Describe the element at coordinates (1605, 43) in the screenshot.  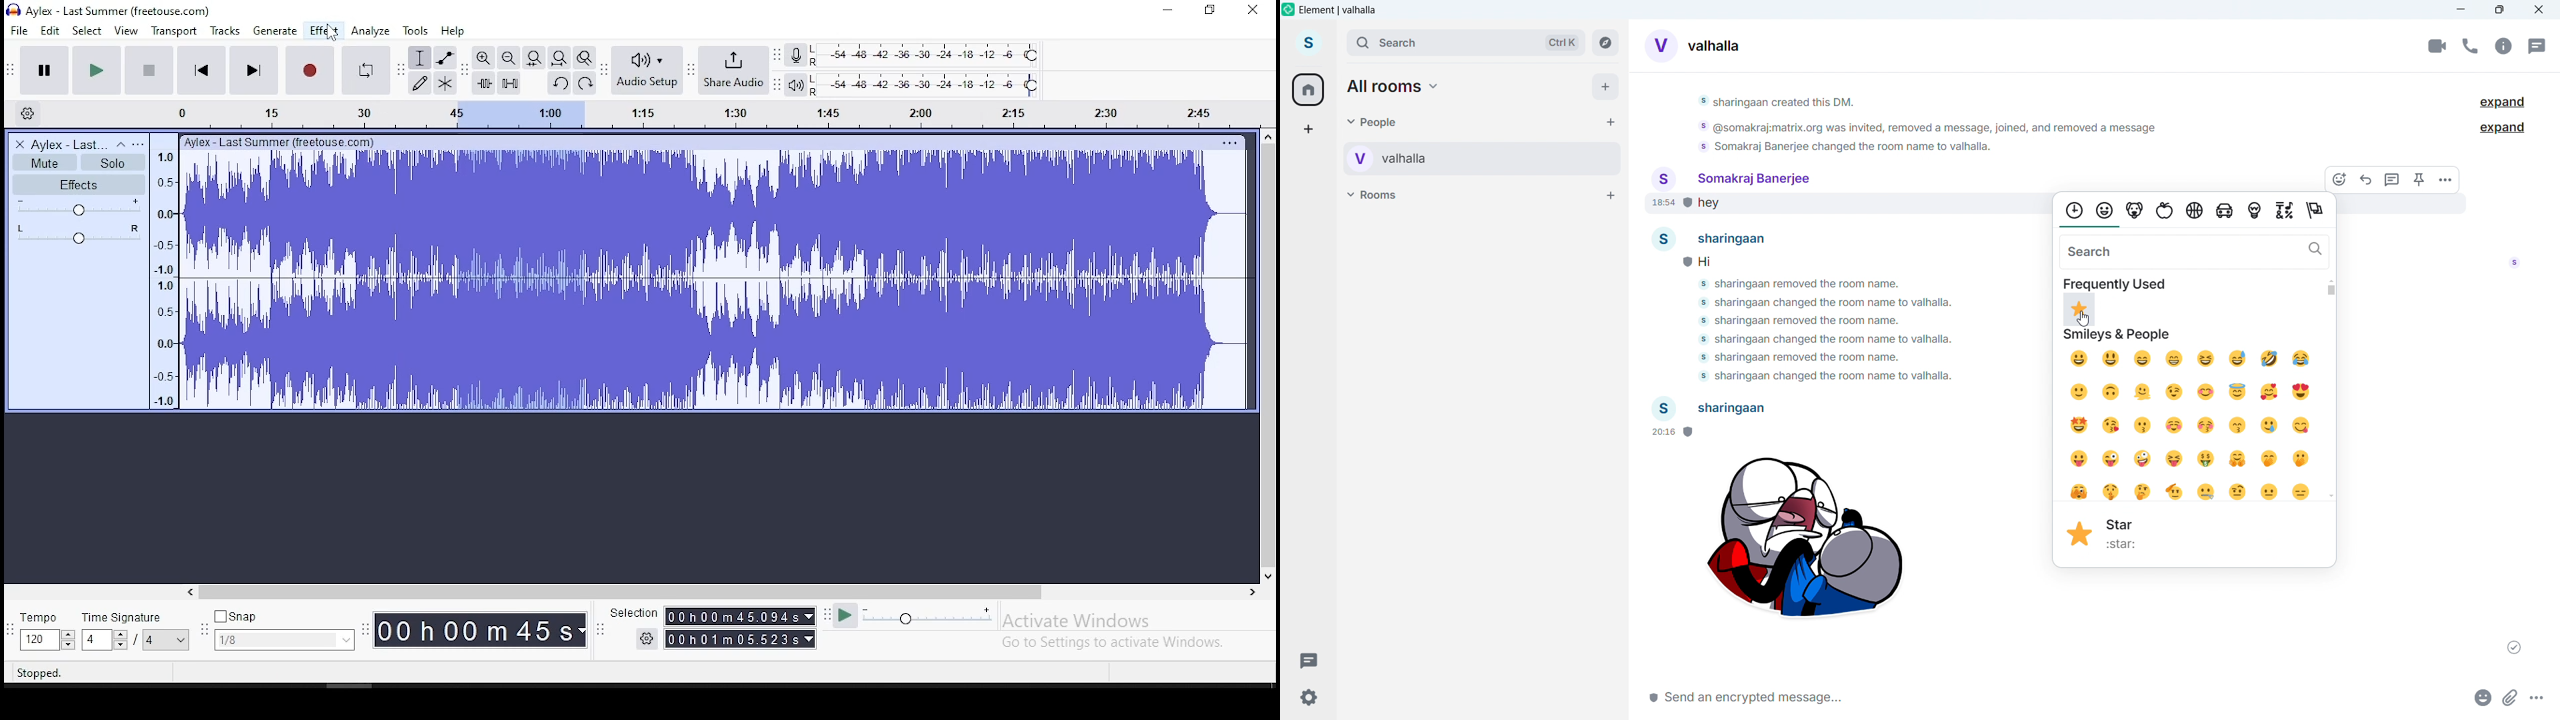
I see `Explore rooms ` at that location.